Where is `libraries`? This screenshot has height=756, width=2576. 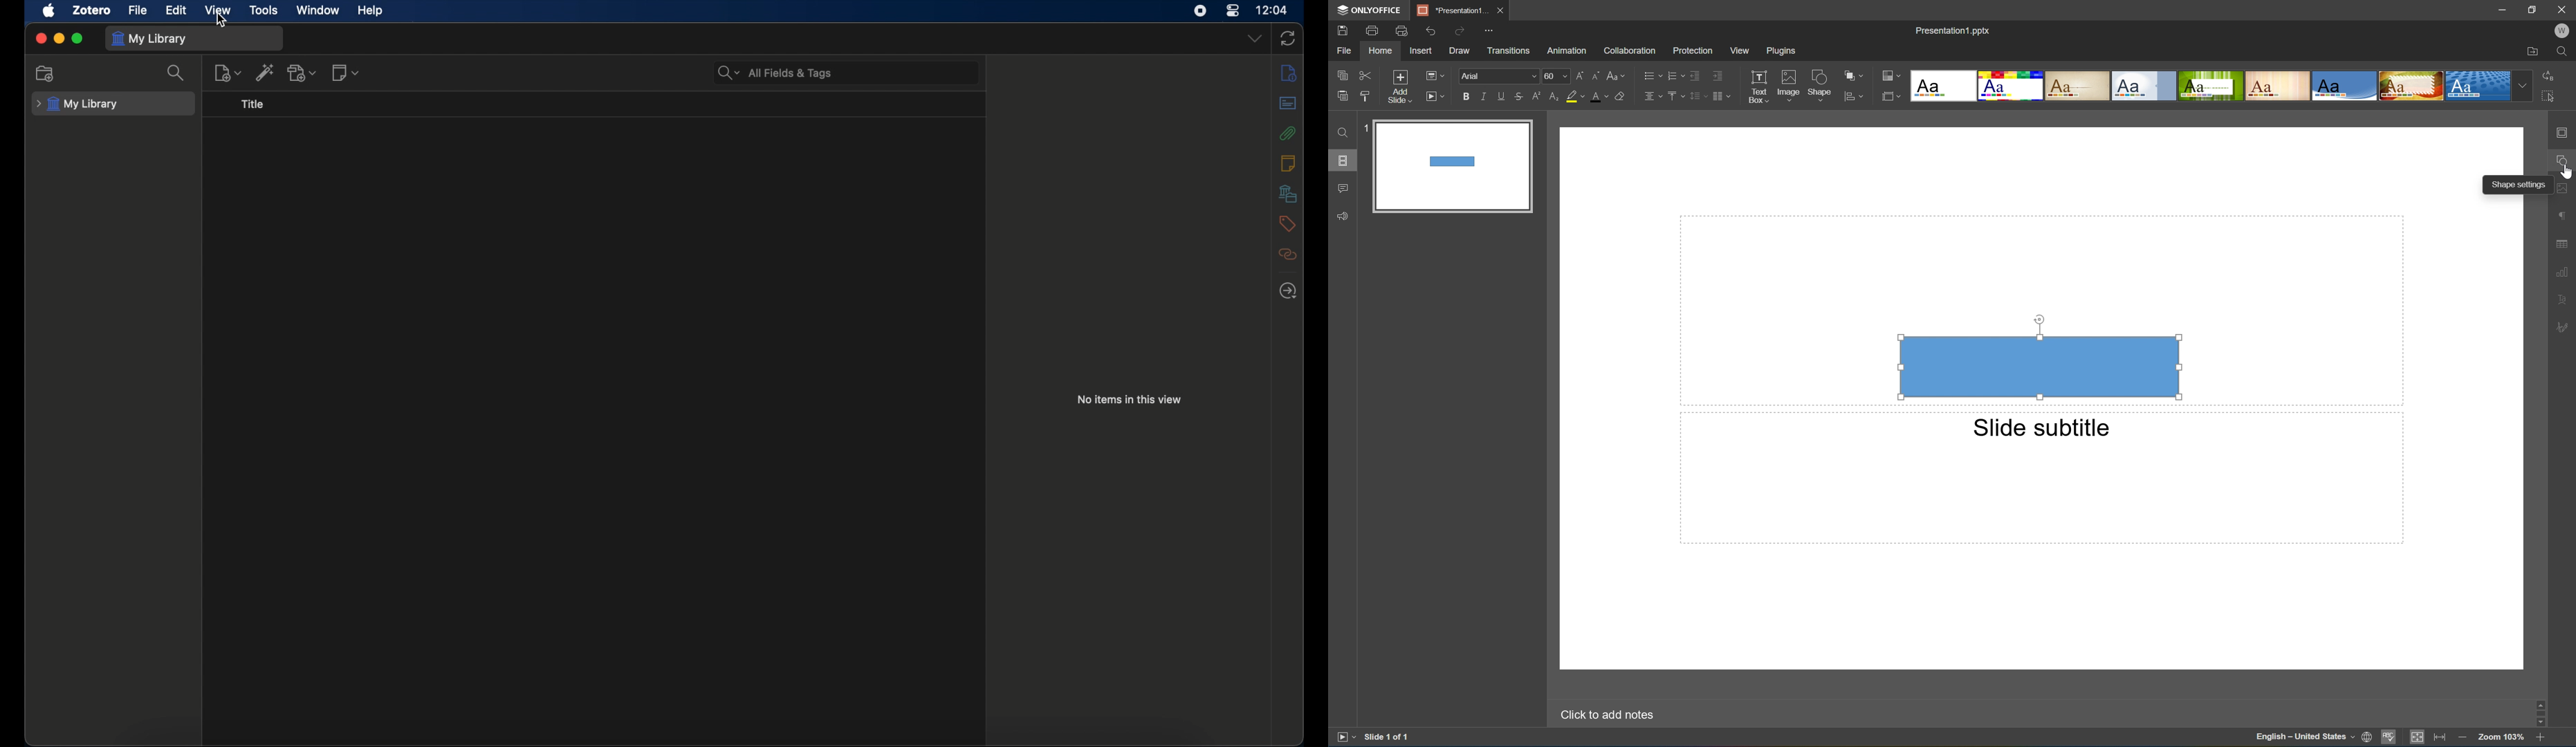 libraries is located at coordinates (1287, 194).